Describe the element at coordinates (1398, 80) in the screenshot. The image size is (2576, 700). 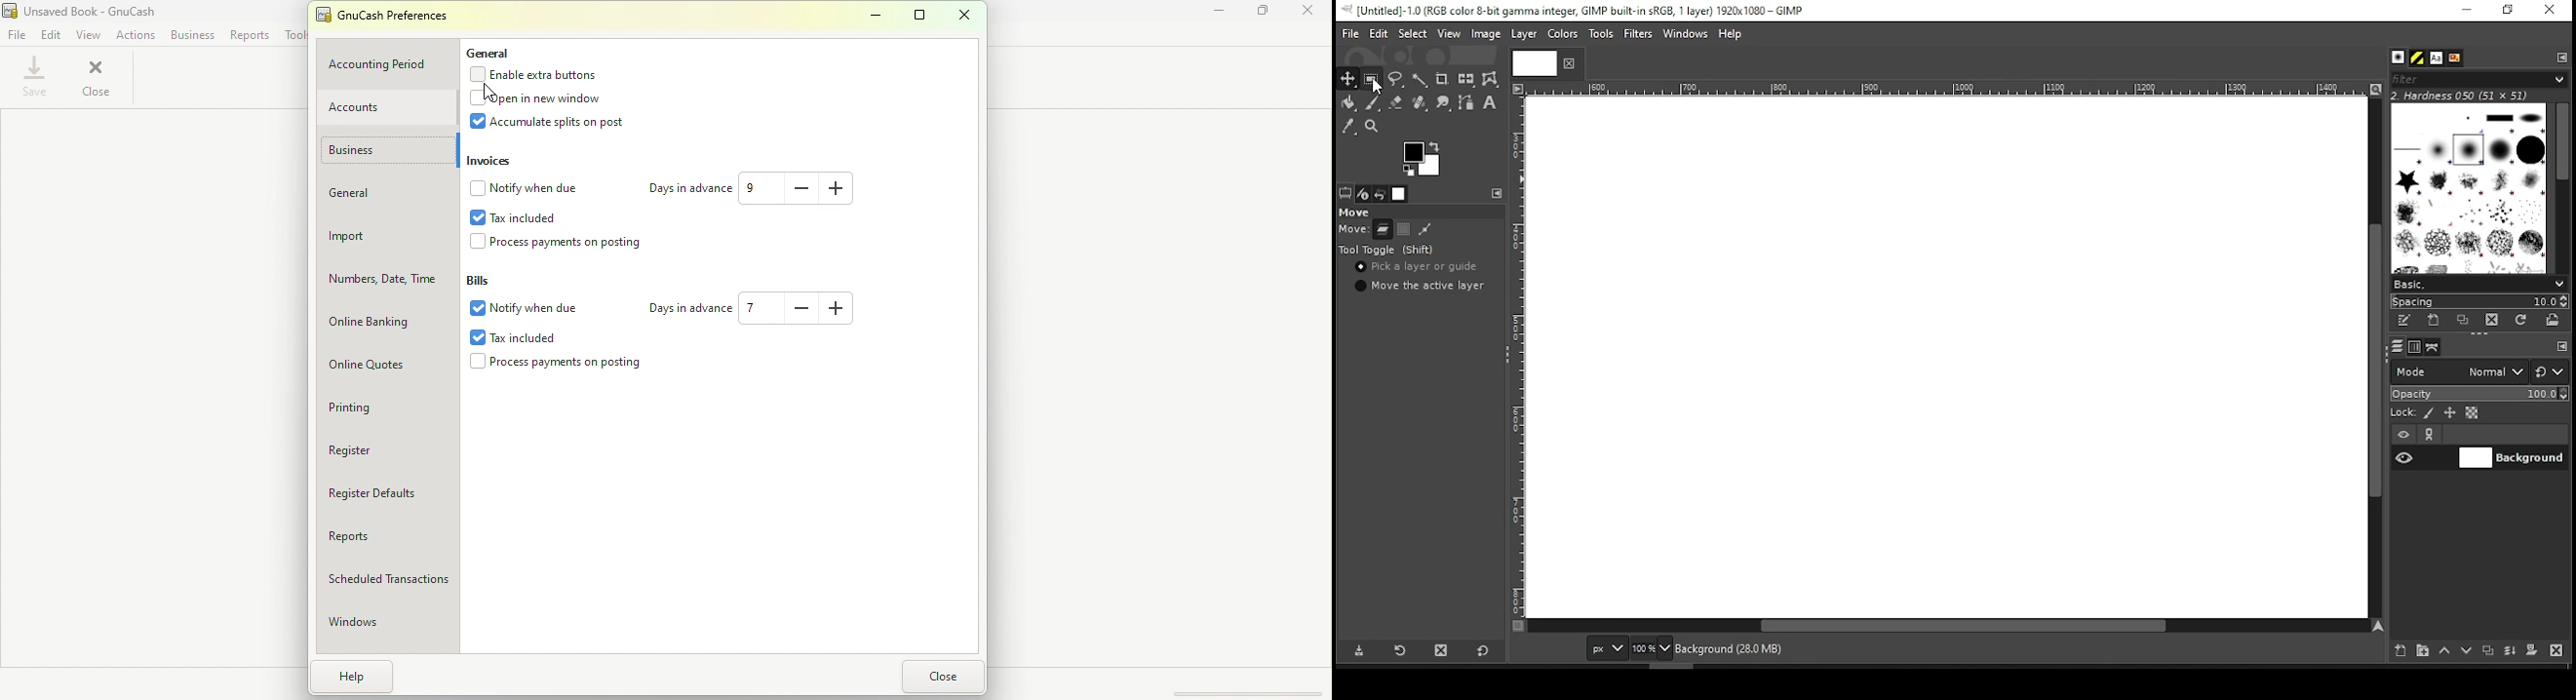
I see `free selection tool` at that location.